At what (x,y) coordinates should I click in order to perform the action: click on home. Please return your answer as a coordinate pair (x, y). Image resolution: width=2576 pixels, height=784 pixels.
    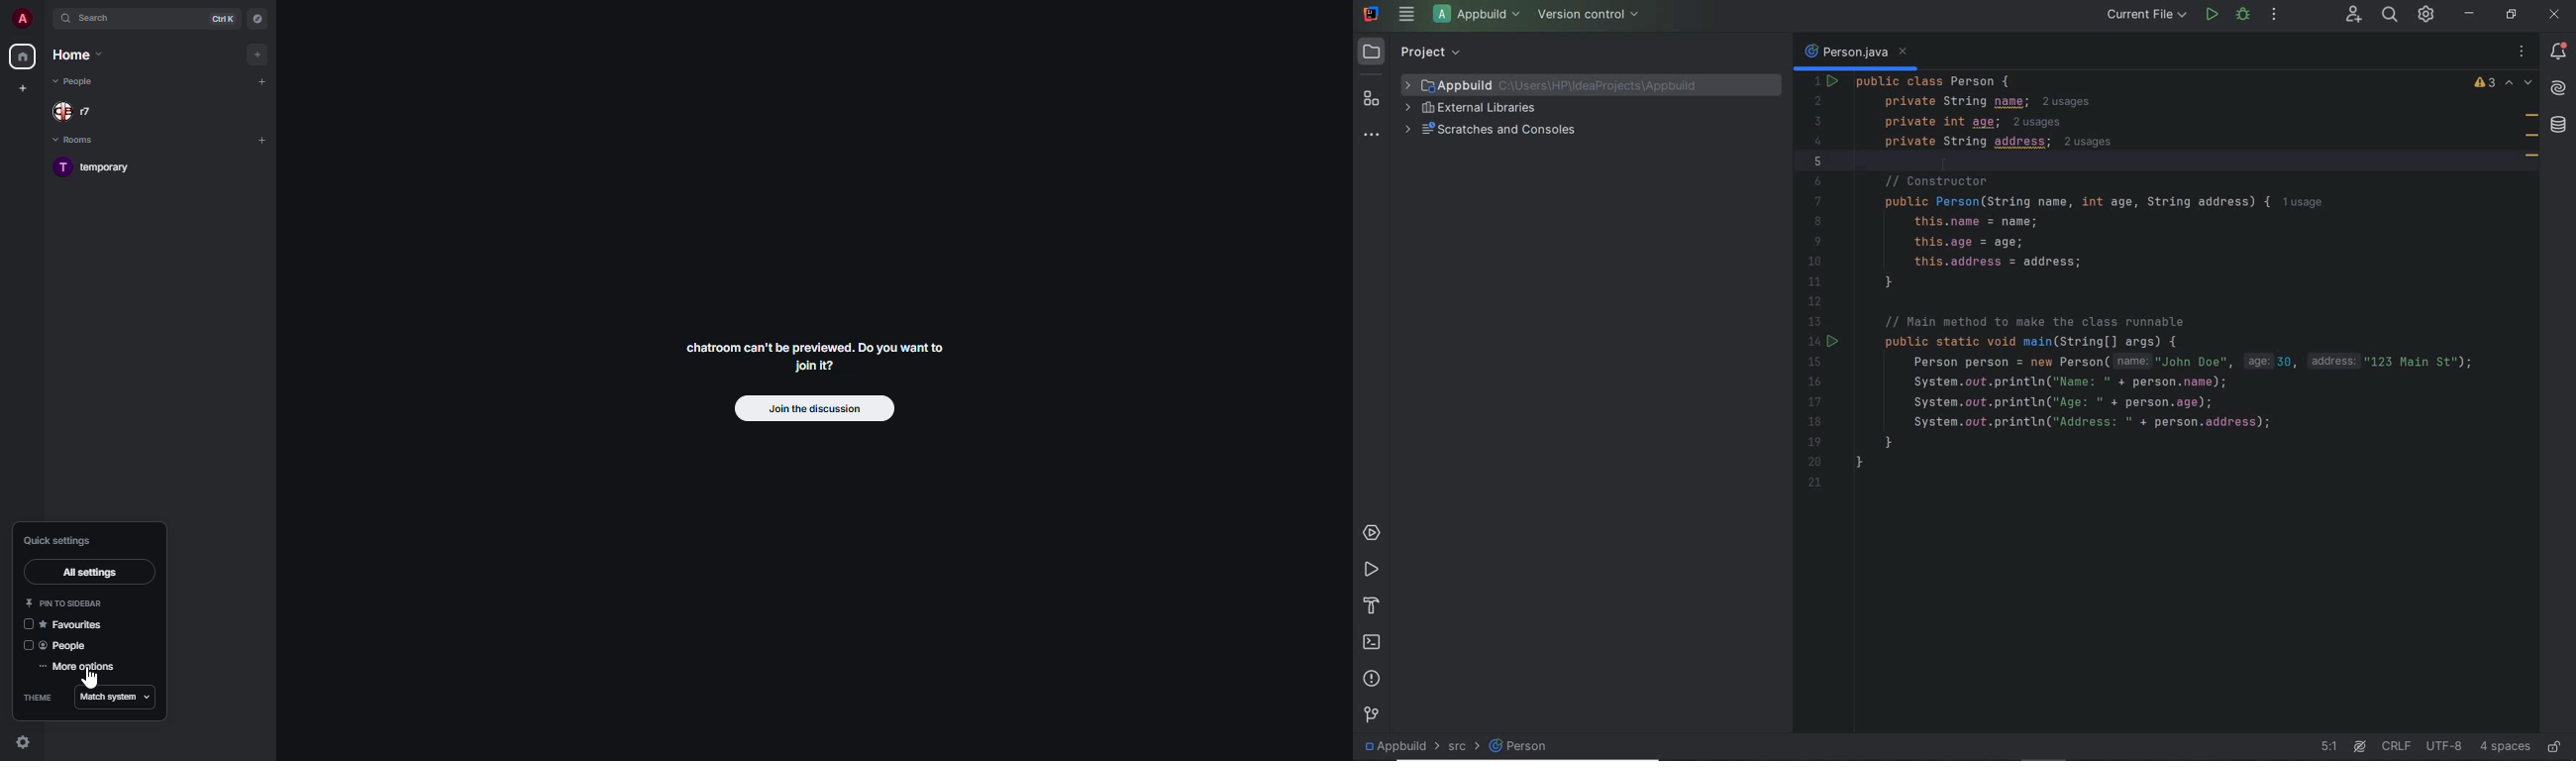
    Looking at the image, I should click on (24, 57).